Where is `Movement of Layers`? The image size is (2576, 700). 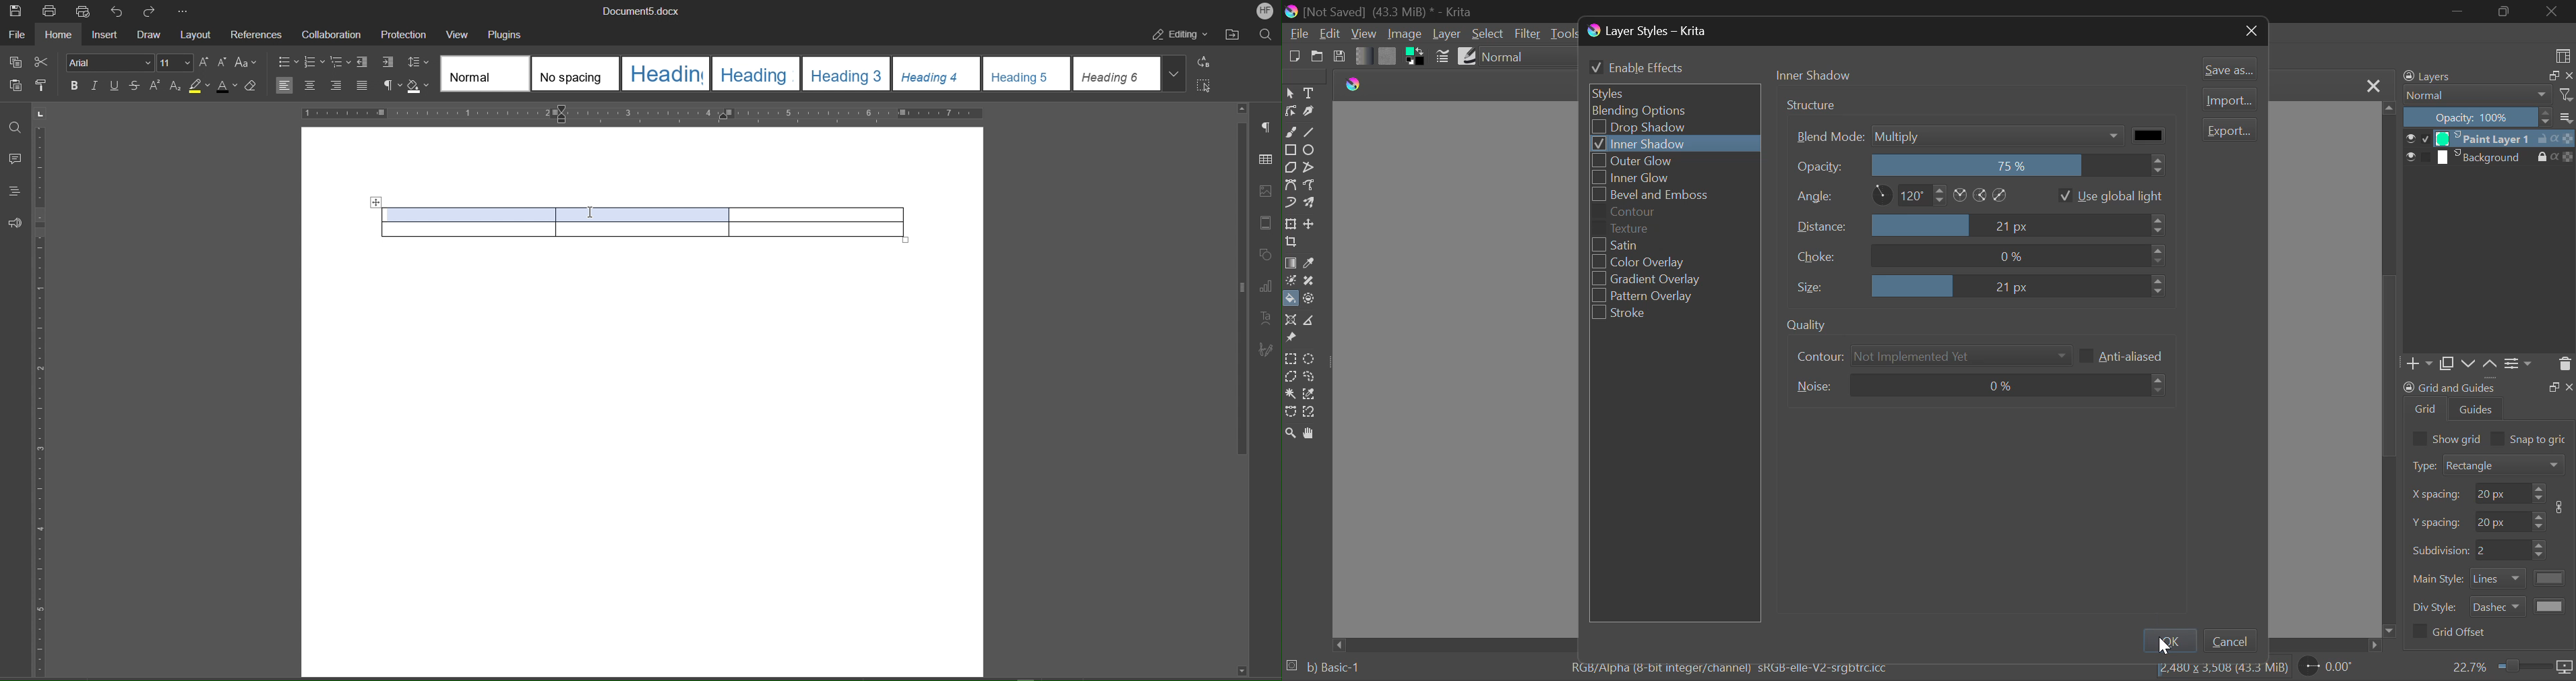 Movement of Layers is located at coordinates (2482, 365).